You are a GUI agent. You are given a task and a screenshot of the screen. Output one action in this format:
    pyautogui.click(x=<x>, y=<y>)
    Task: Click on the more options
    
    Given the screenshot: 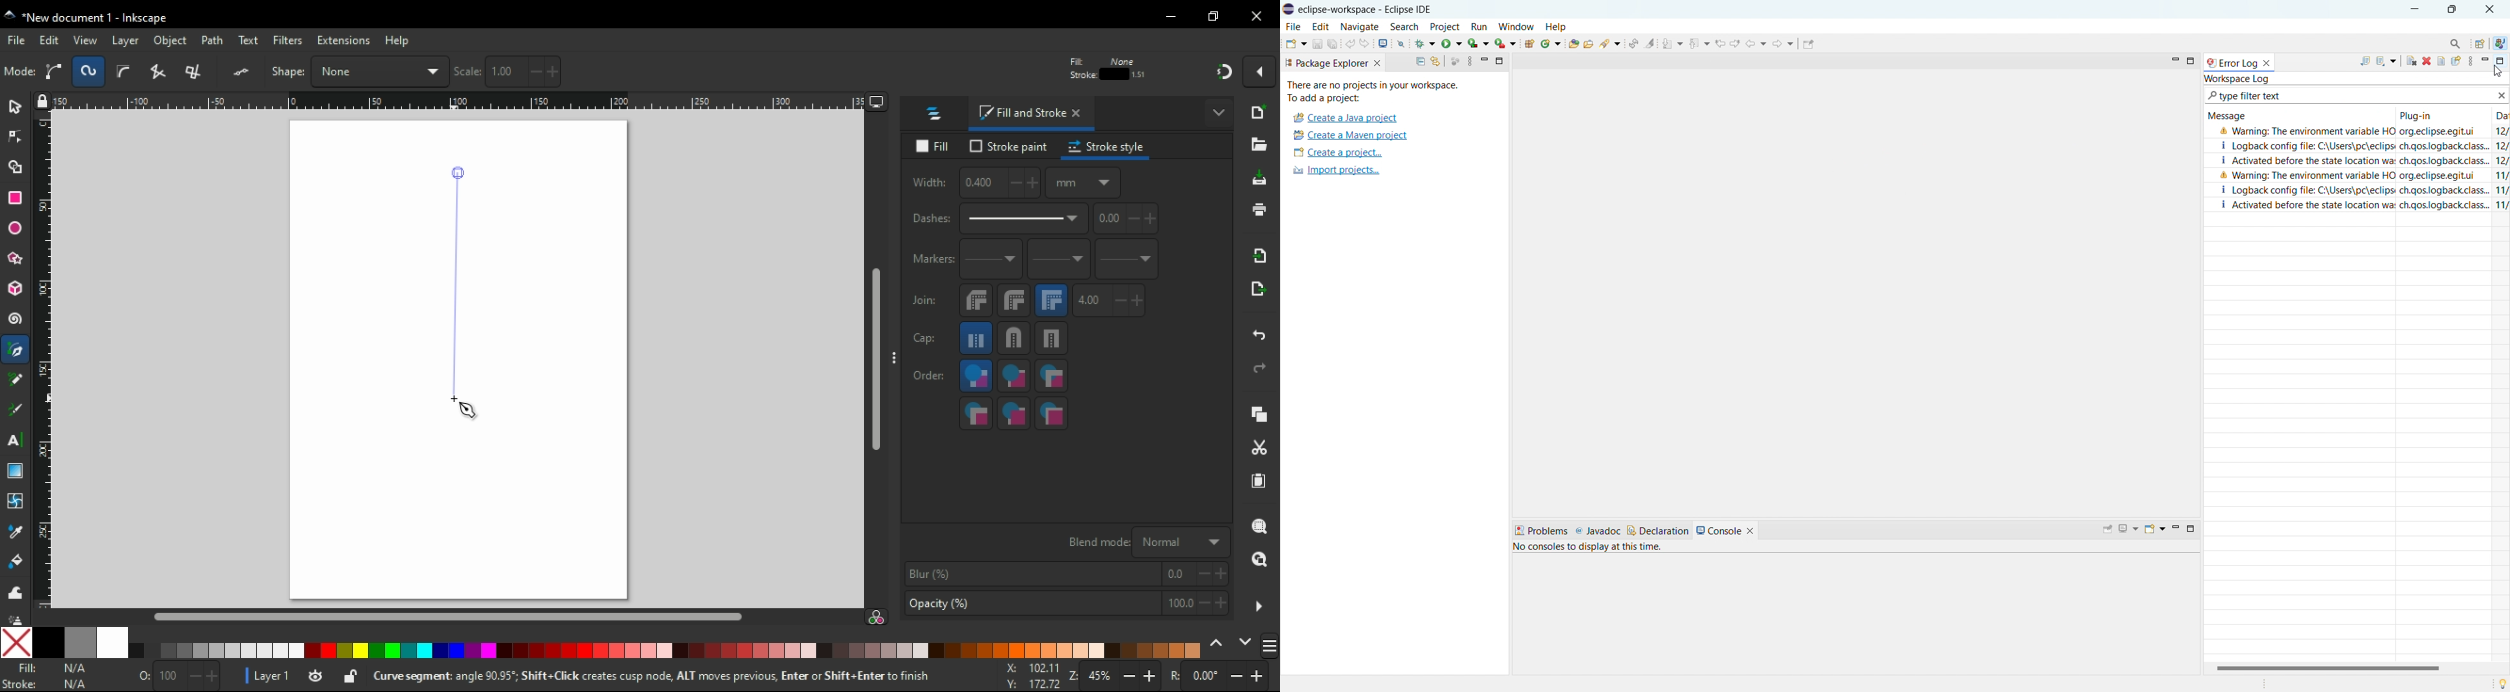 What is the action you would take?
    pyautogui.click(x=1220, y=111)
    